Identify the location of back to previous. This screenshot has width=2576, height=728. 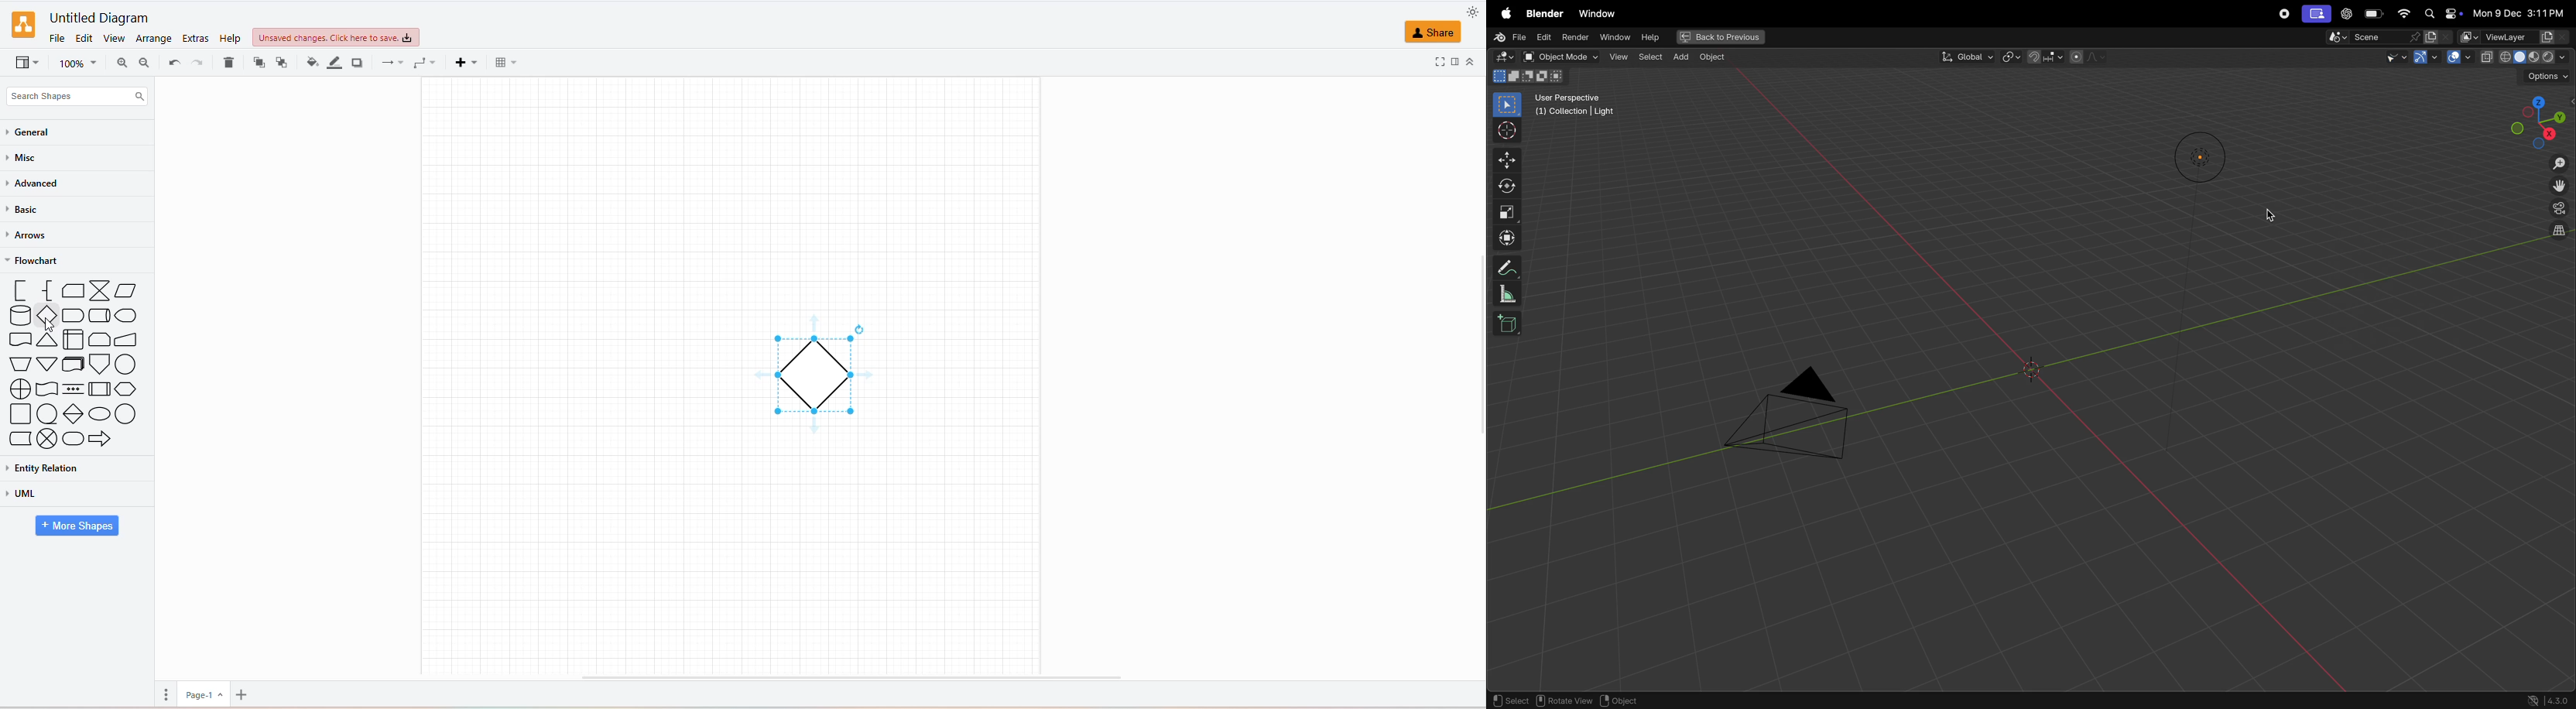
(1720, 37).